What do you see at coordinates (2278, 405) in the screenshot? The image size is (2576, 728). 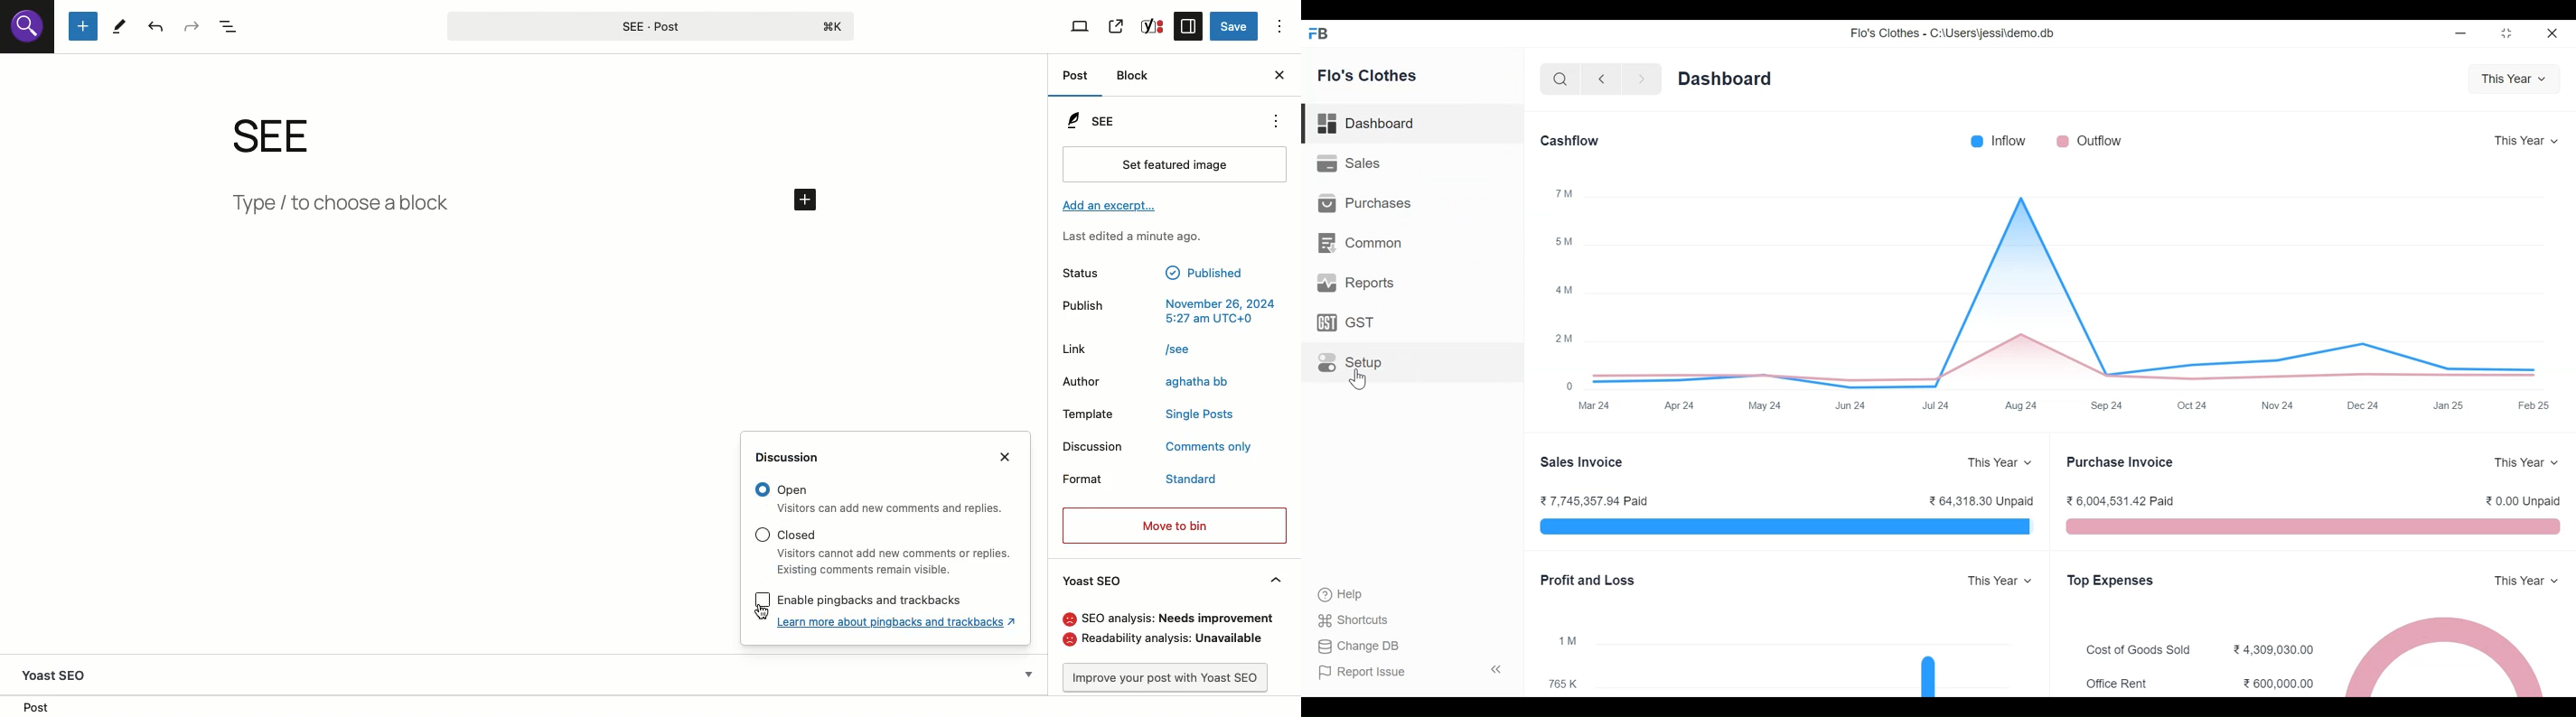 I see `Nov 24` at bounding box center [2278, 405].